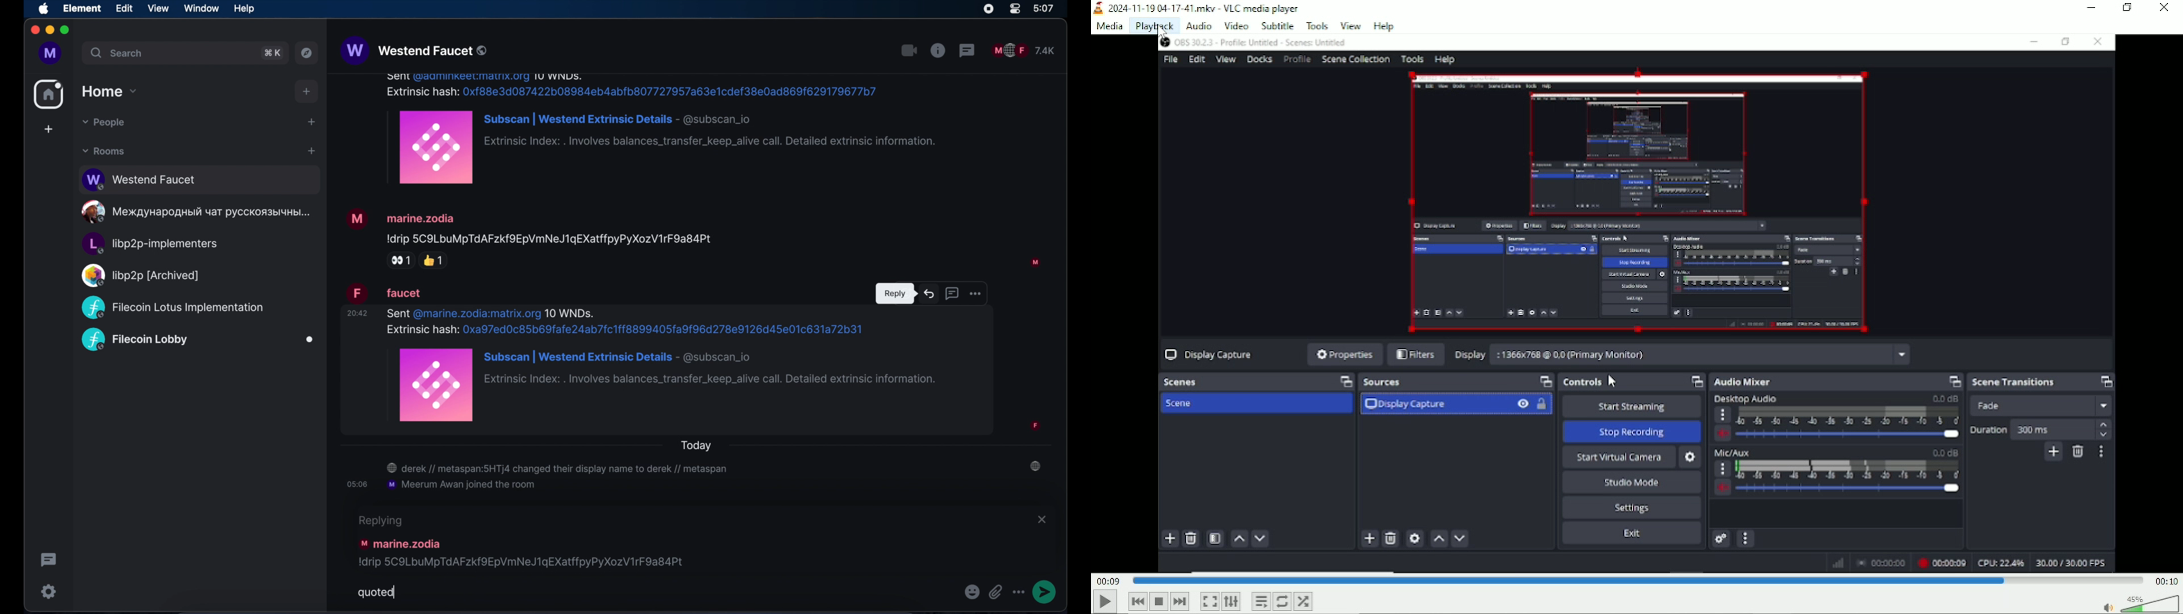 Image resolution: width=2184 pixels, height=616 pixels. What do you see at coordinates (939, 51) in the screenshot?
I see `public room properties` at bounding box center [939, 51].